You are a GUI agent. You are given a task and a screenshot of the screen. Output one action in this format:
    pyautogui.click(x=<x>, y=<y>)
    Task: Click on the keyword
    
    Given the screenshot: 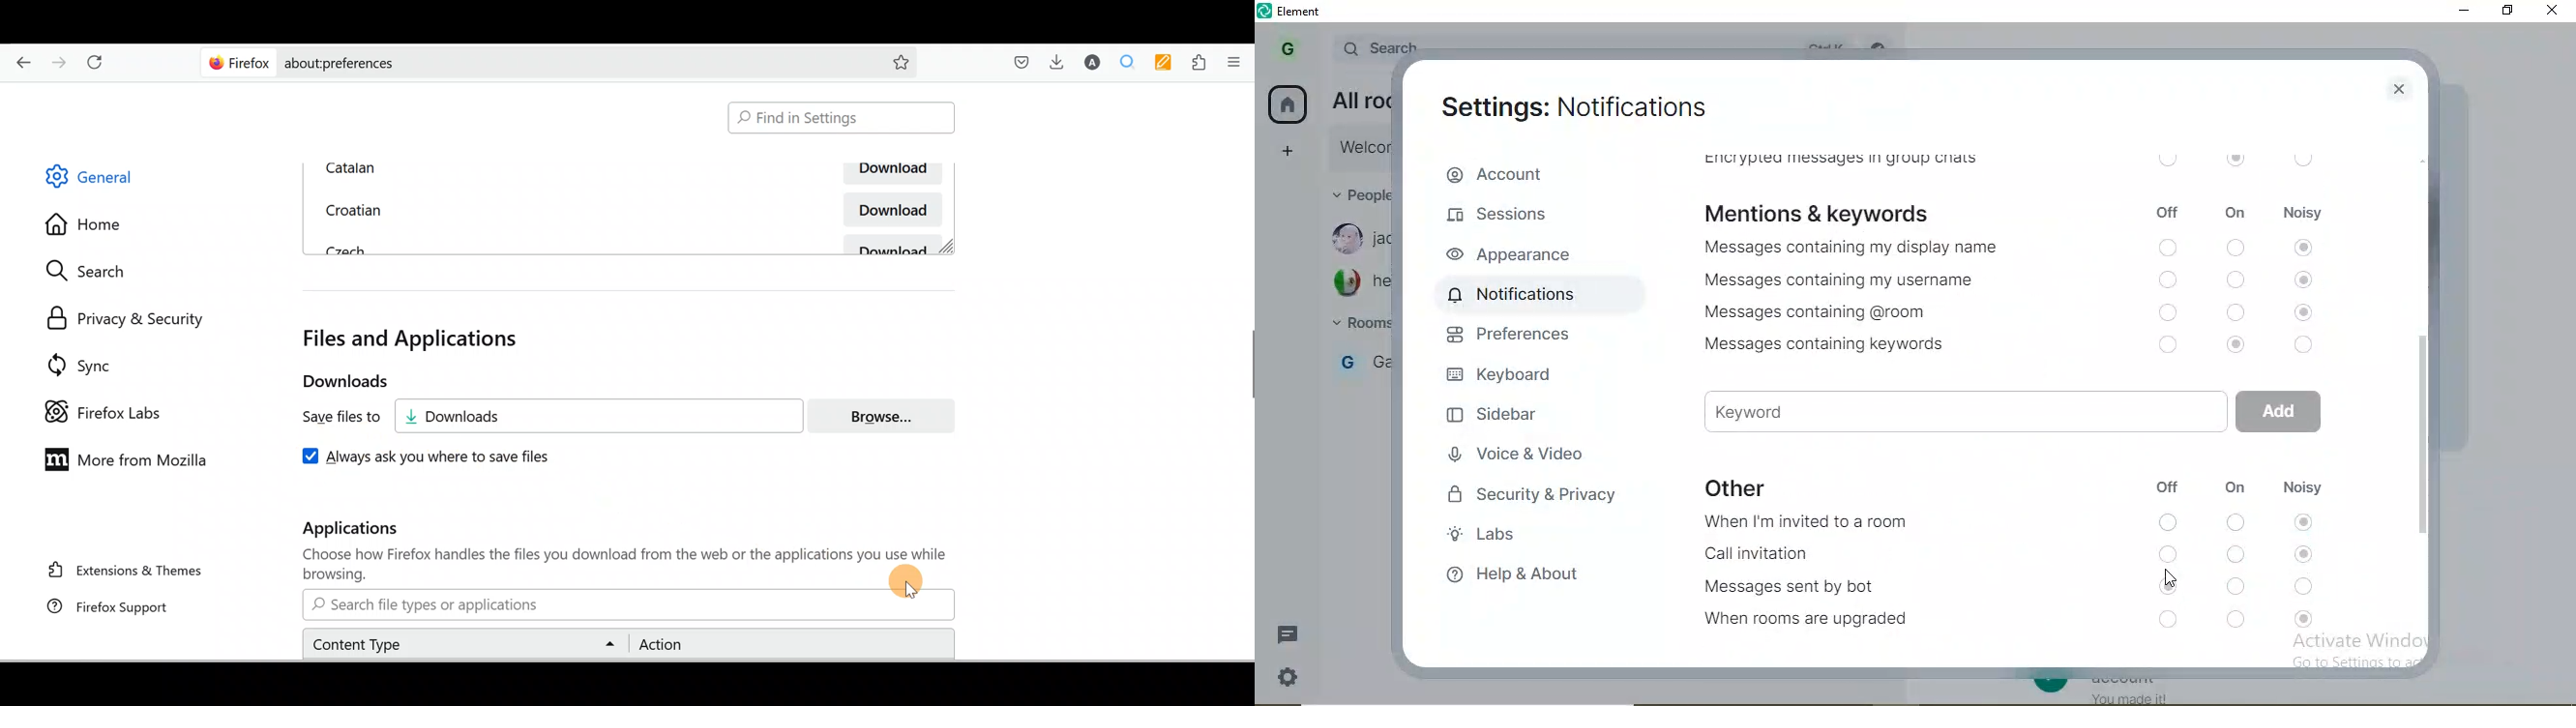 What is the action you would take?
    pyautogui.click(x=1964, y=411)
    